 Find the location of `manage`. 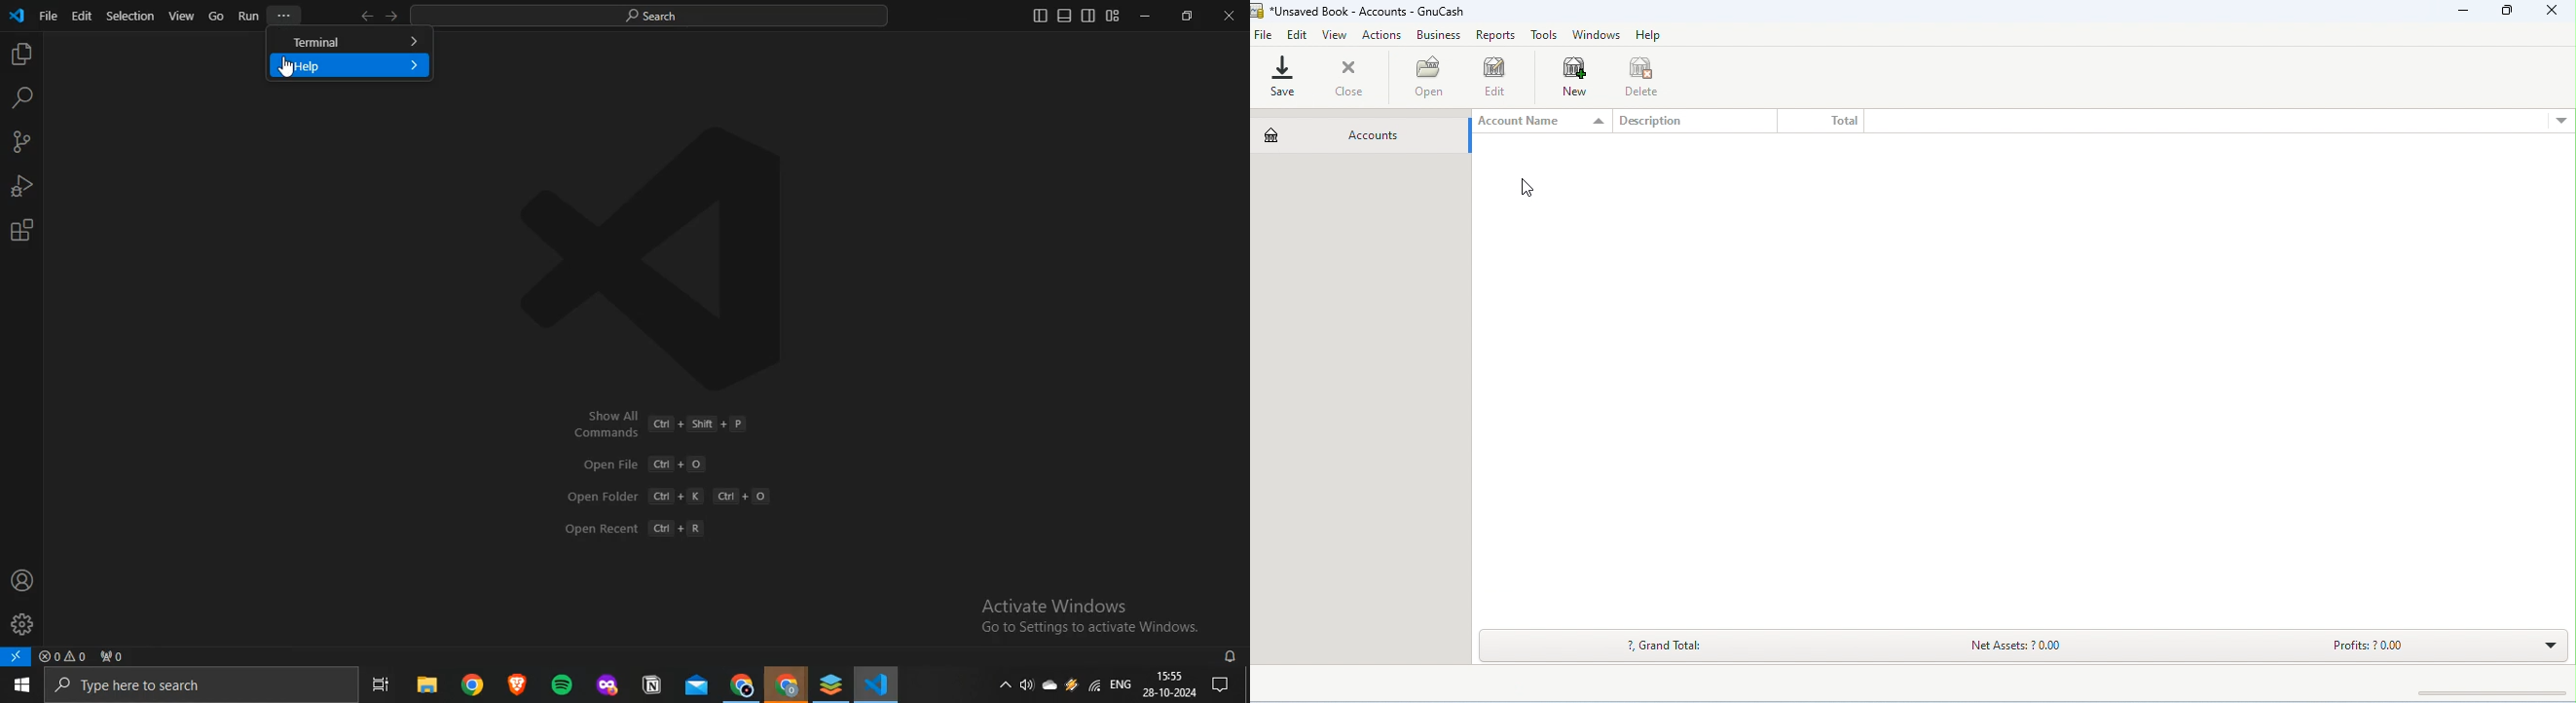

manage is located at coordinates (22, 622).